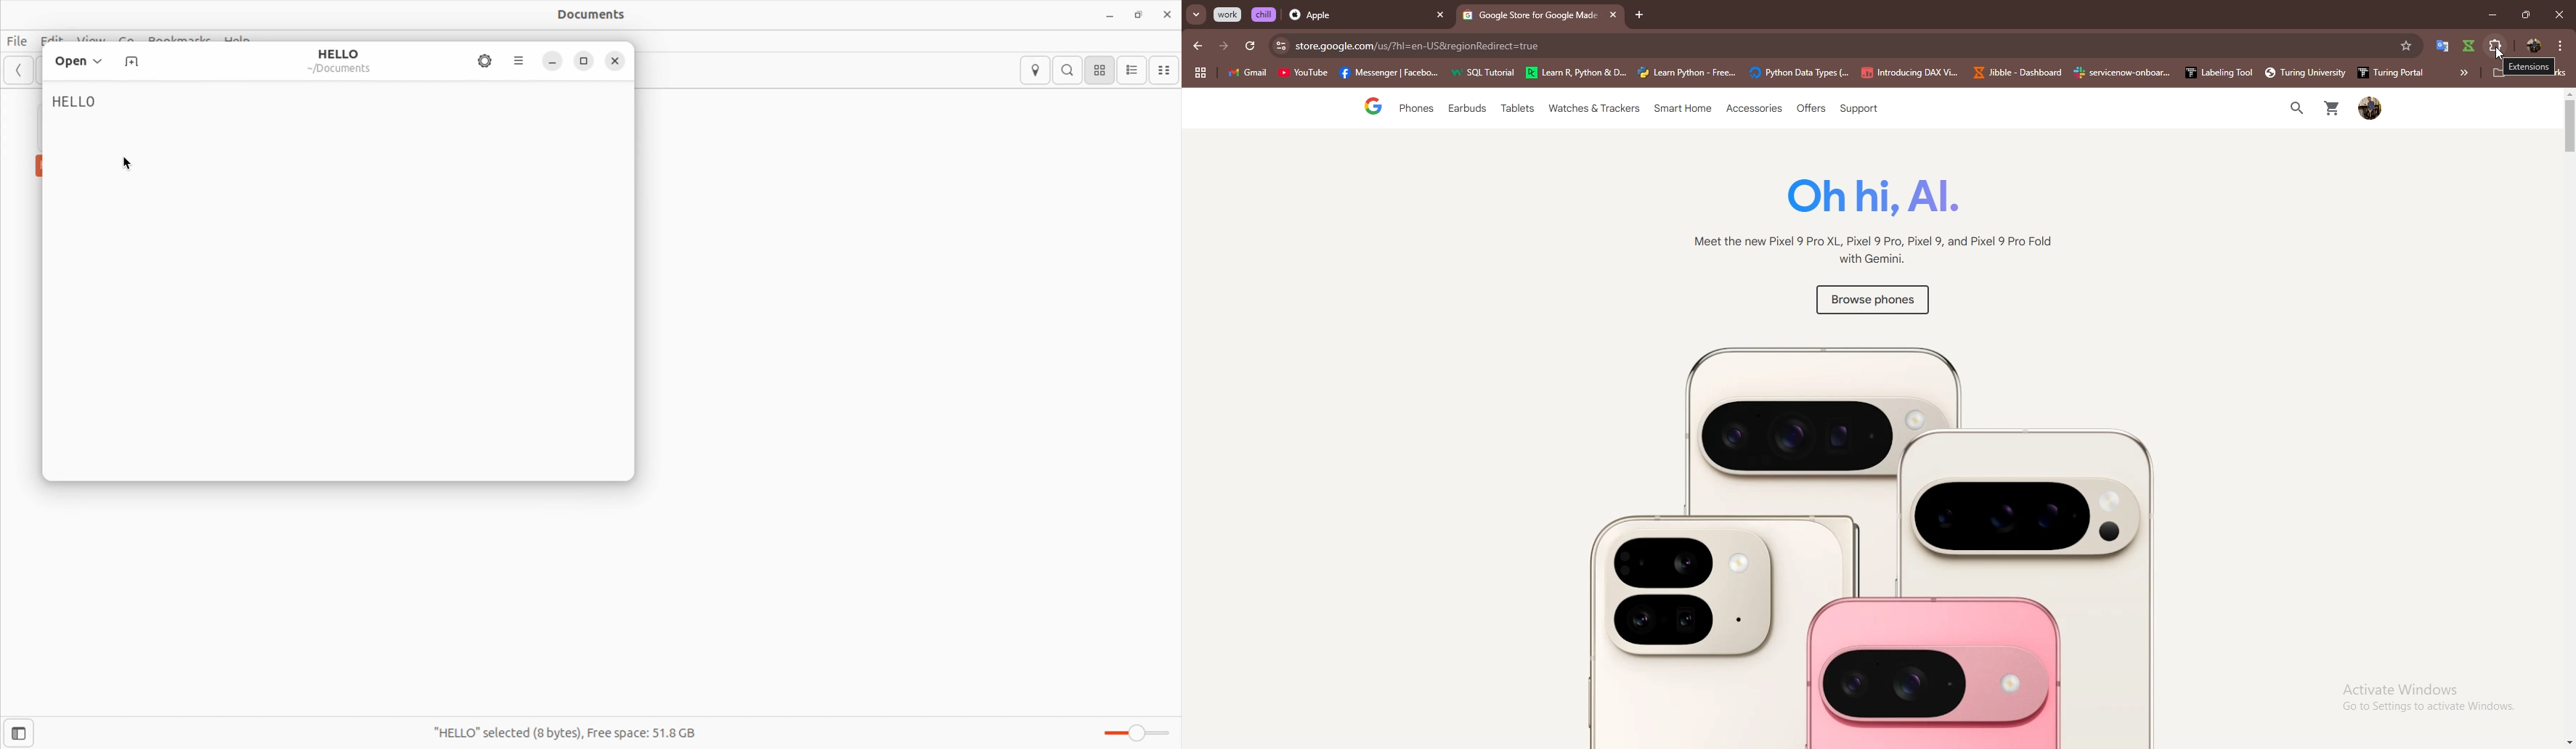 Image resolution: width=2576 pixels, height=756 pixels. I want to click on google translate, so click(2442, 46).